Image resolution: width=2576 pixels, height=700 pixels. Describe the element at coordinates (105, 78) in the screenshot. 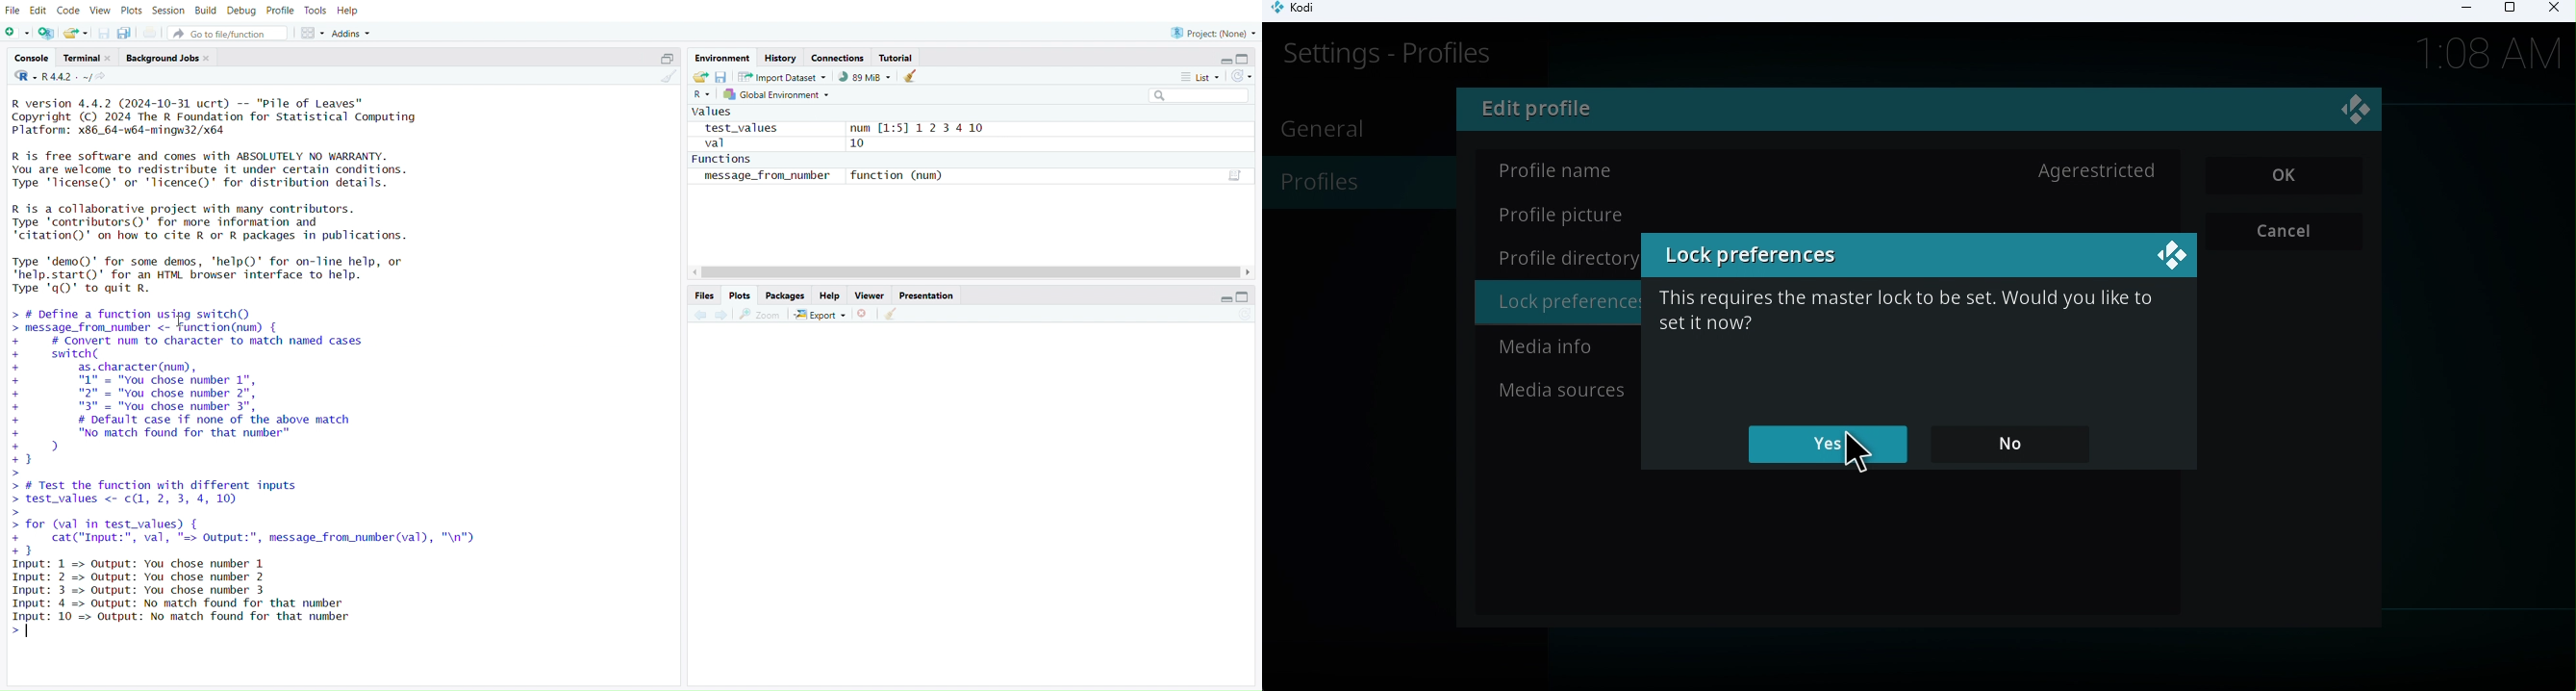

I see `View the current working directory` at that location.